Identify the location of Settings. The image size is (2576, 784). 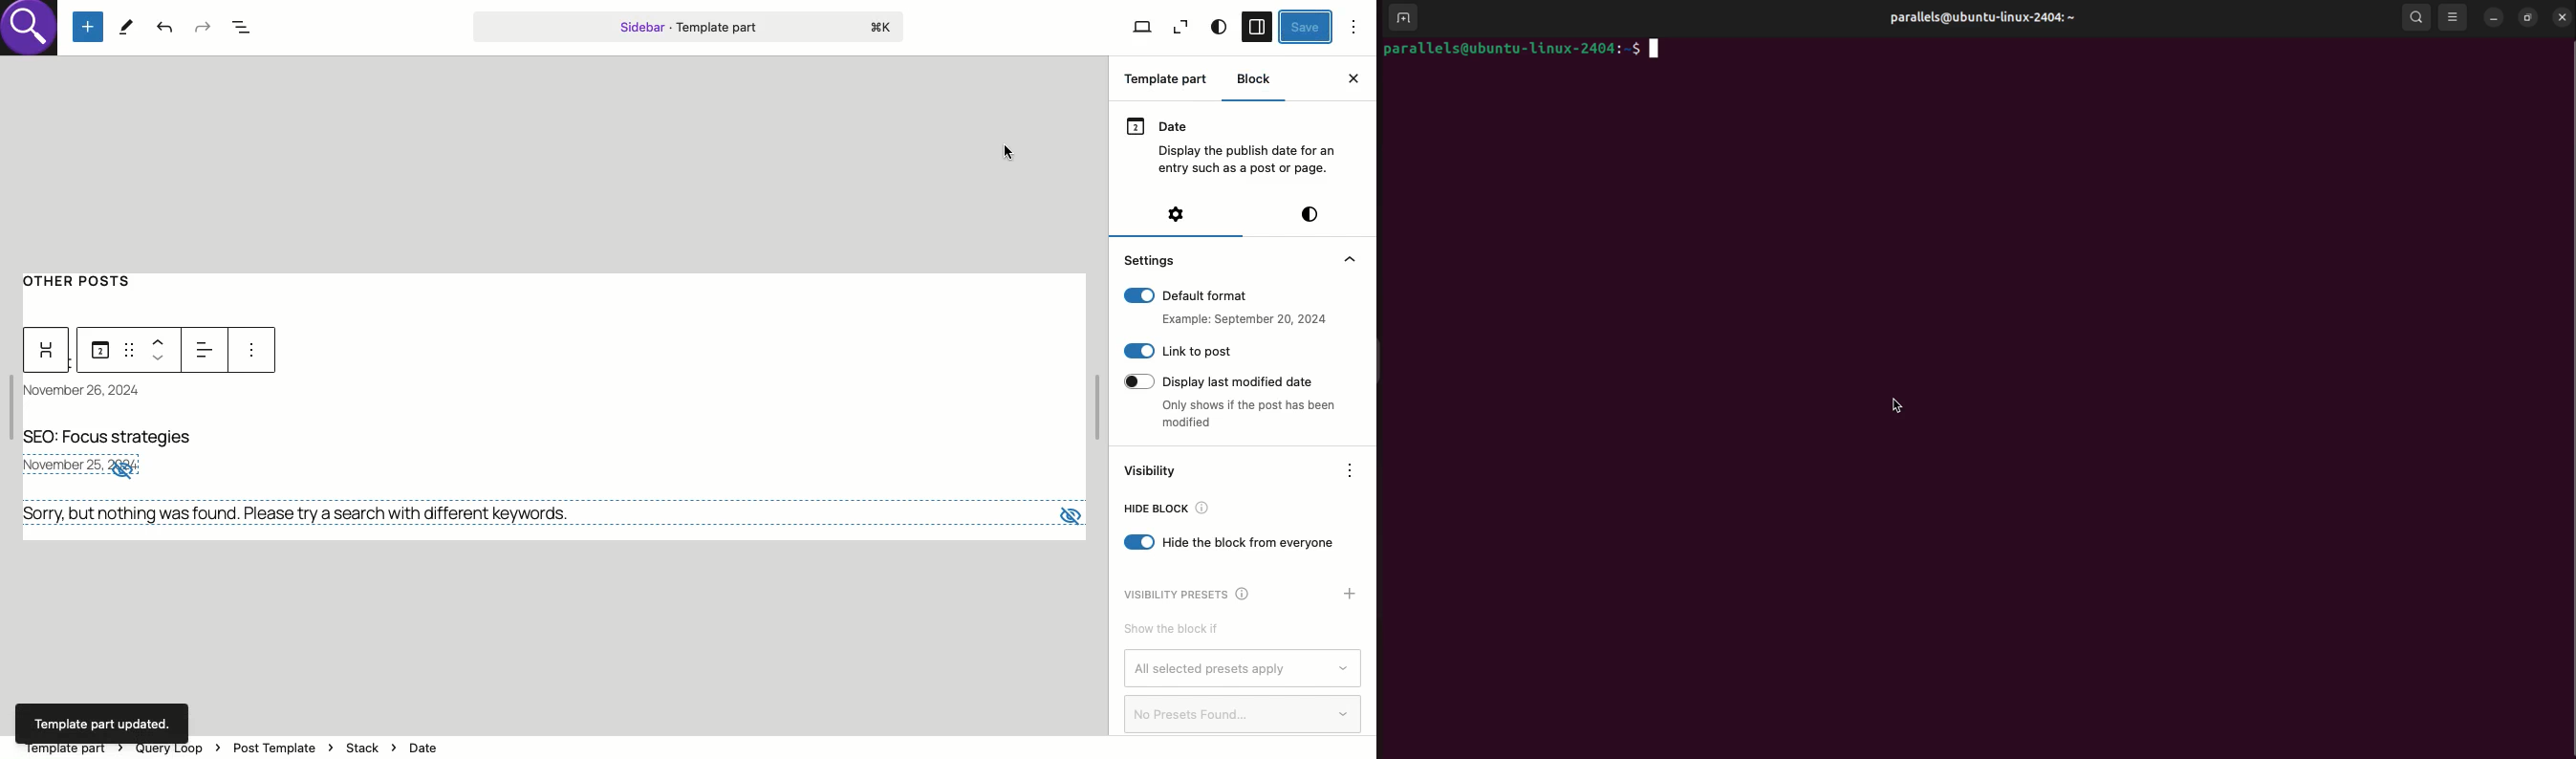
(1175, 214).